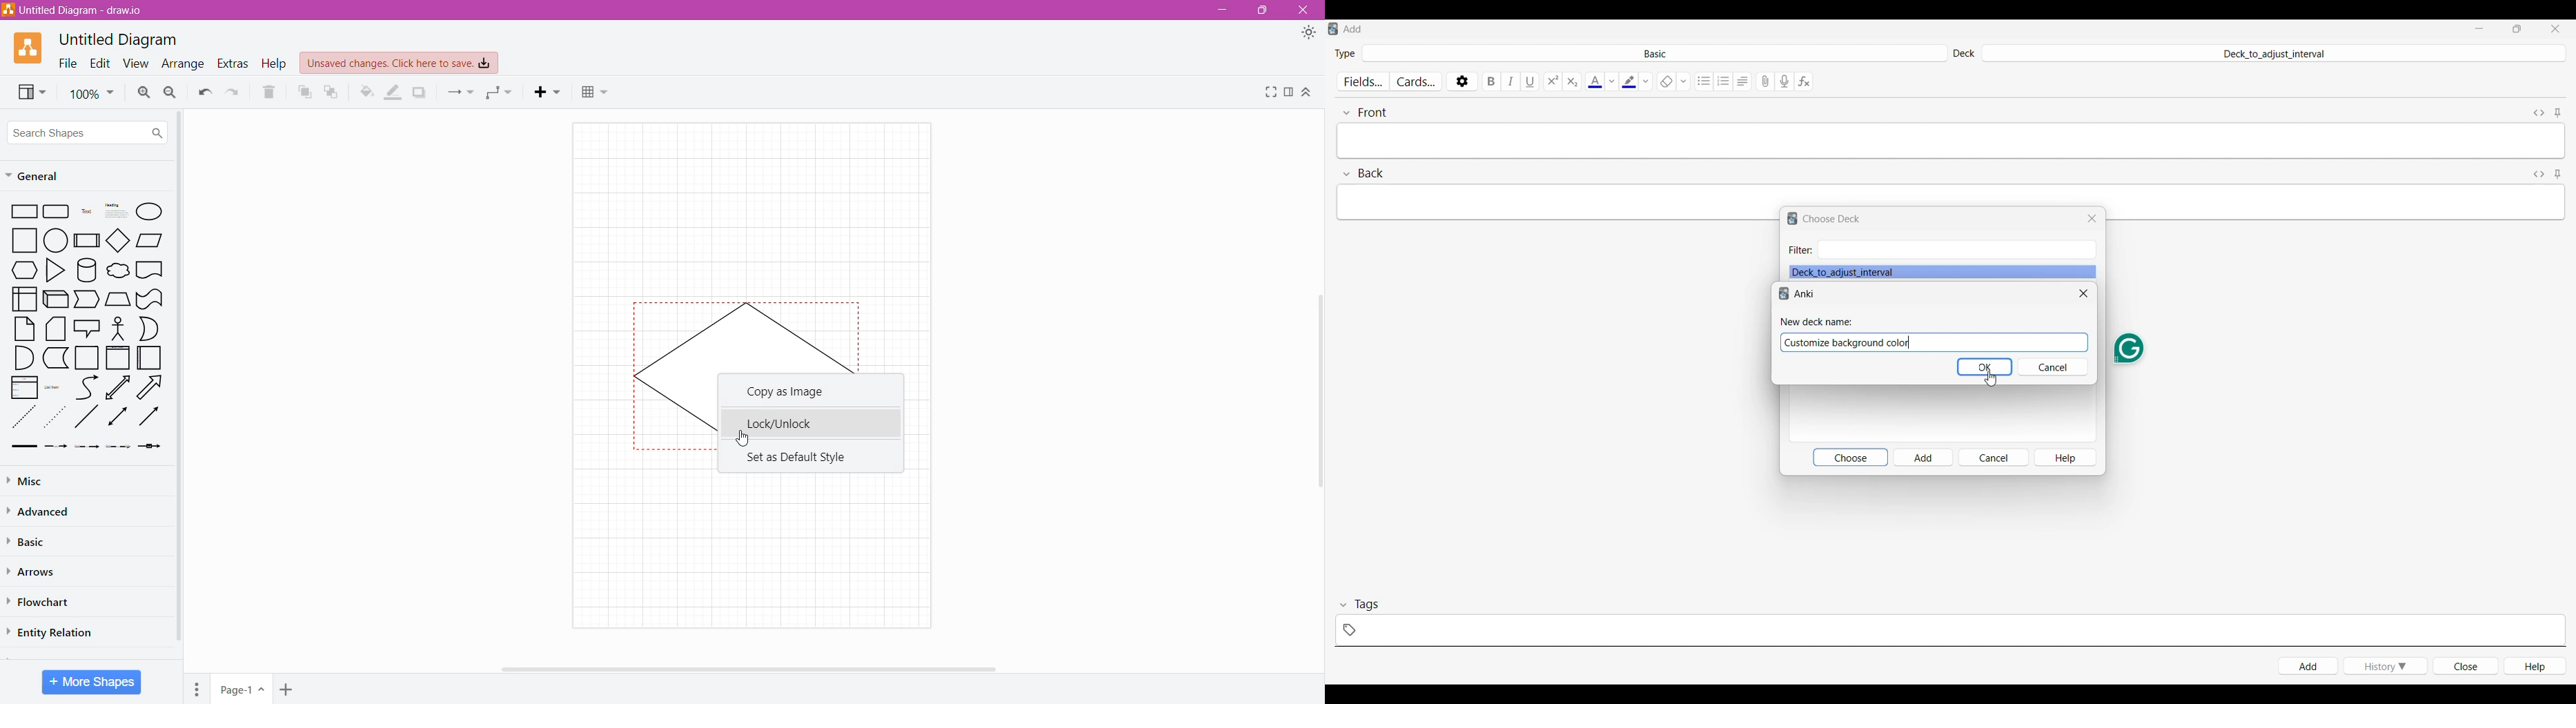  I want to click on Untitled Diagram - draw.io, so click(78, 10).